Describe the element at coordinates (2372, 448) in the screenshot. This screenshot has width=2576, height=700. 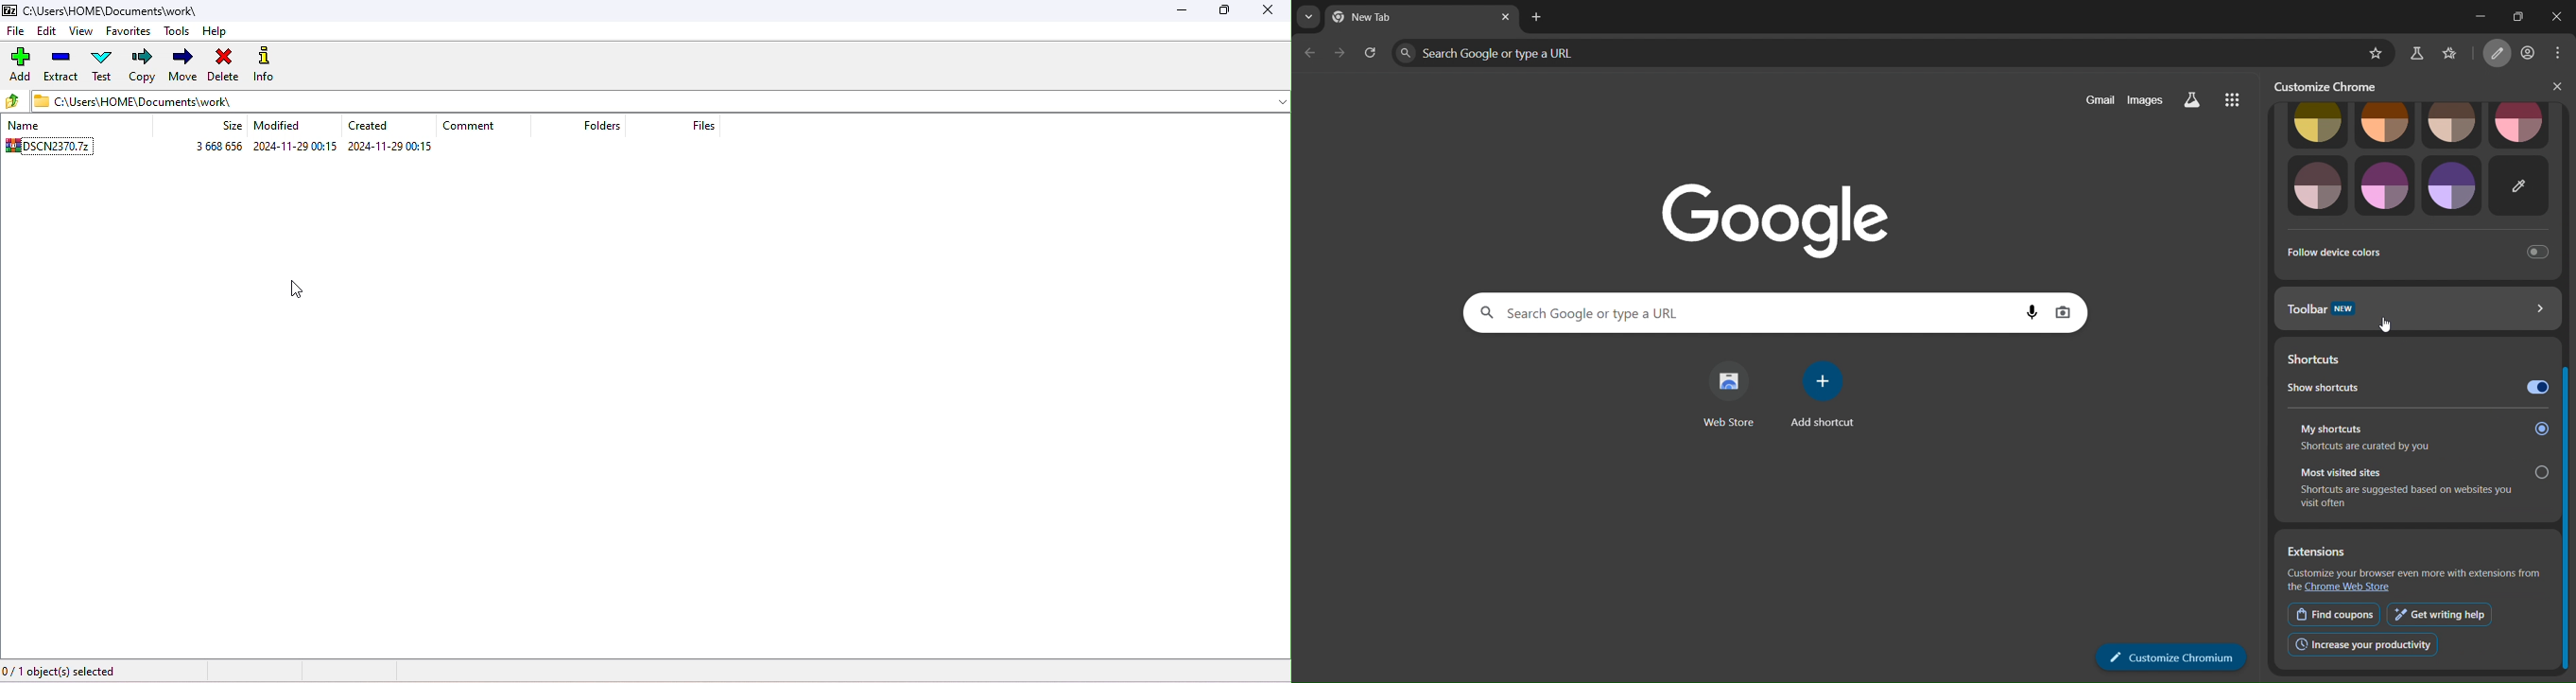
I see `Shortcuts are curated by you` at that location.